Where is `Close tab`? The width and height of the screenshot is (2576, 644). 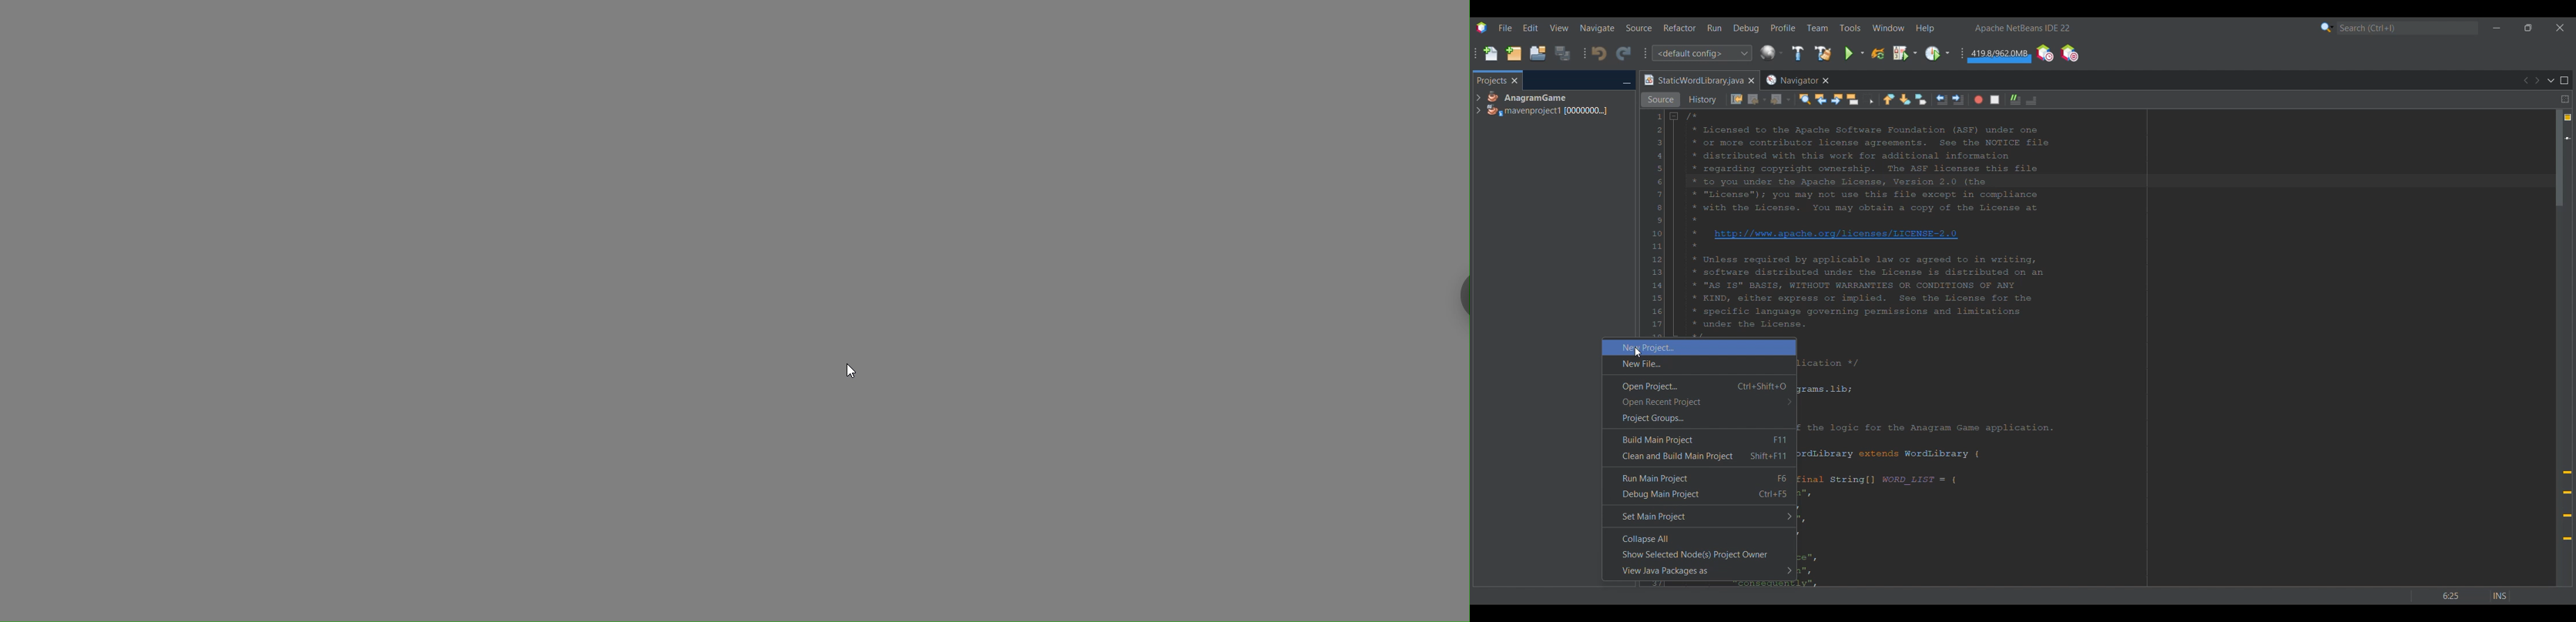 Close tab is located at coordinates (1515, 81).